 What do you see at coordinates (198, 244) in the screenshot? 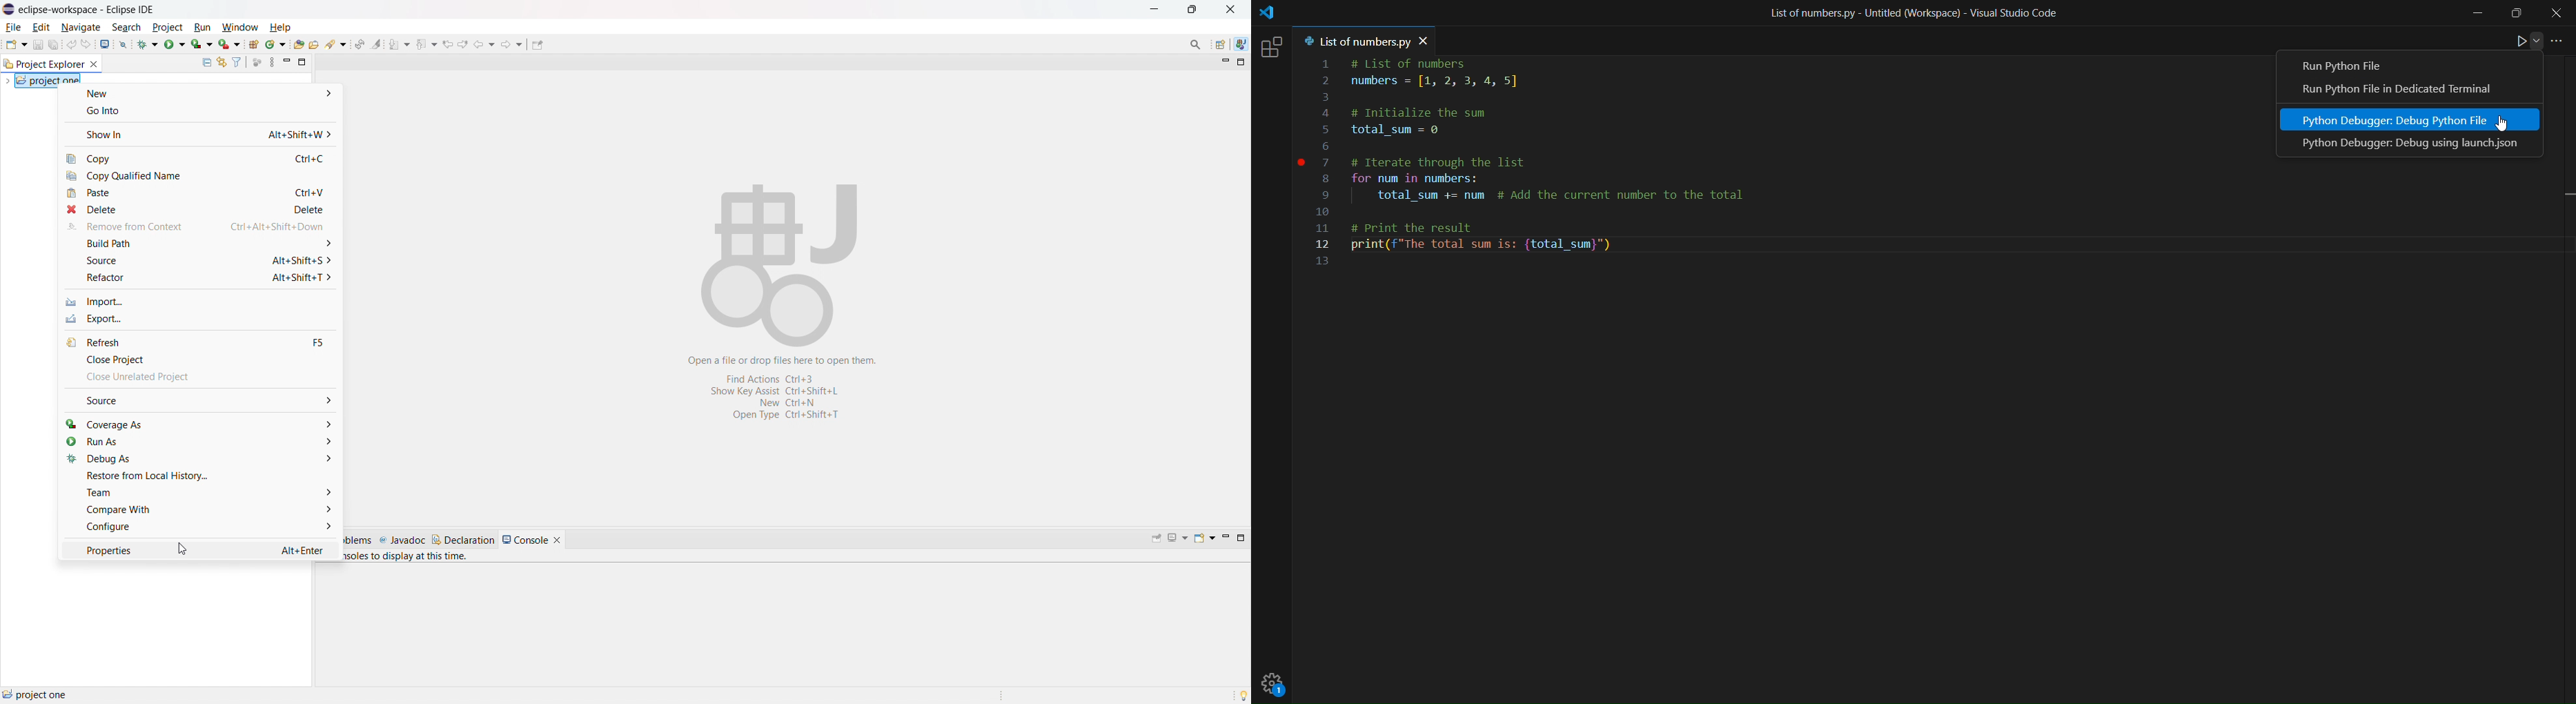
I see `build path` at bounding box center [198, 244].